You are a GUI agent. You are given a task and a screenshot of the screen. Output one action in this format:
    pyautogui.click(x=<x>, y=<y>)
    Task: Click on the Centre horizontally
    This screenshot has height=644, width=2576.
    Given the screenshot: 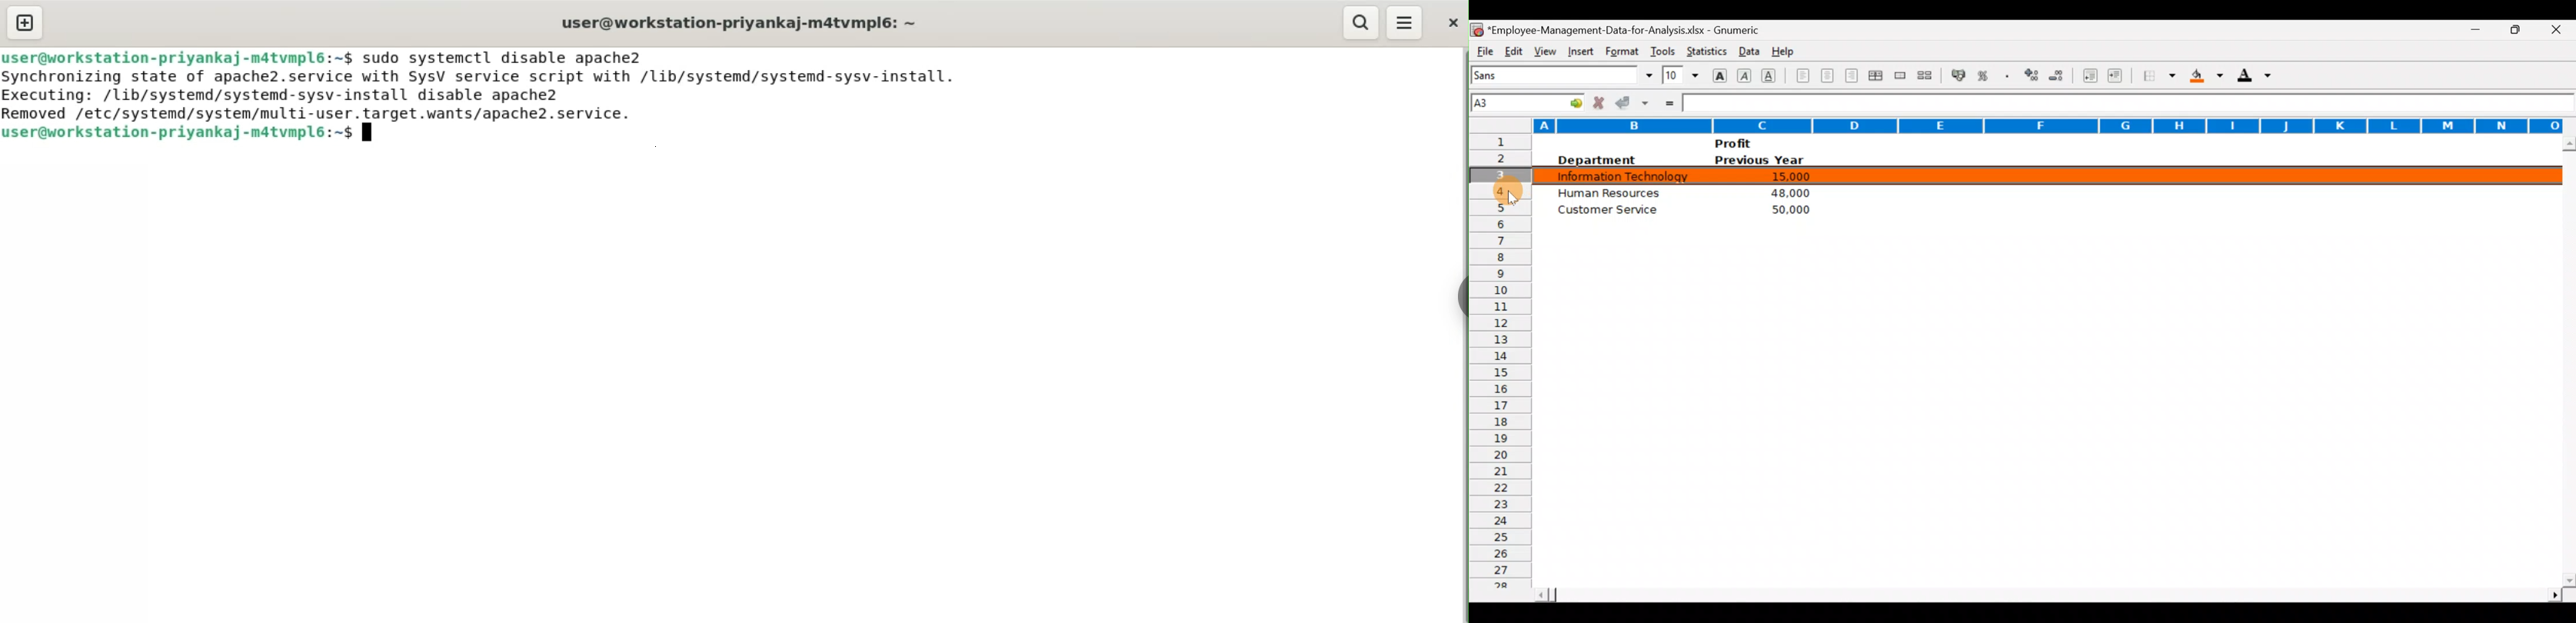 What is the action you would take?
    pyautogui.click(x=1828, y=78)
    